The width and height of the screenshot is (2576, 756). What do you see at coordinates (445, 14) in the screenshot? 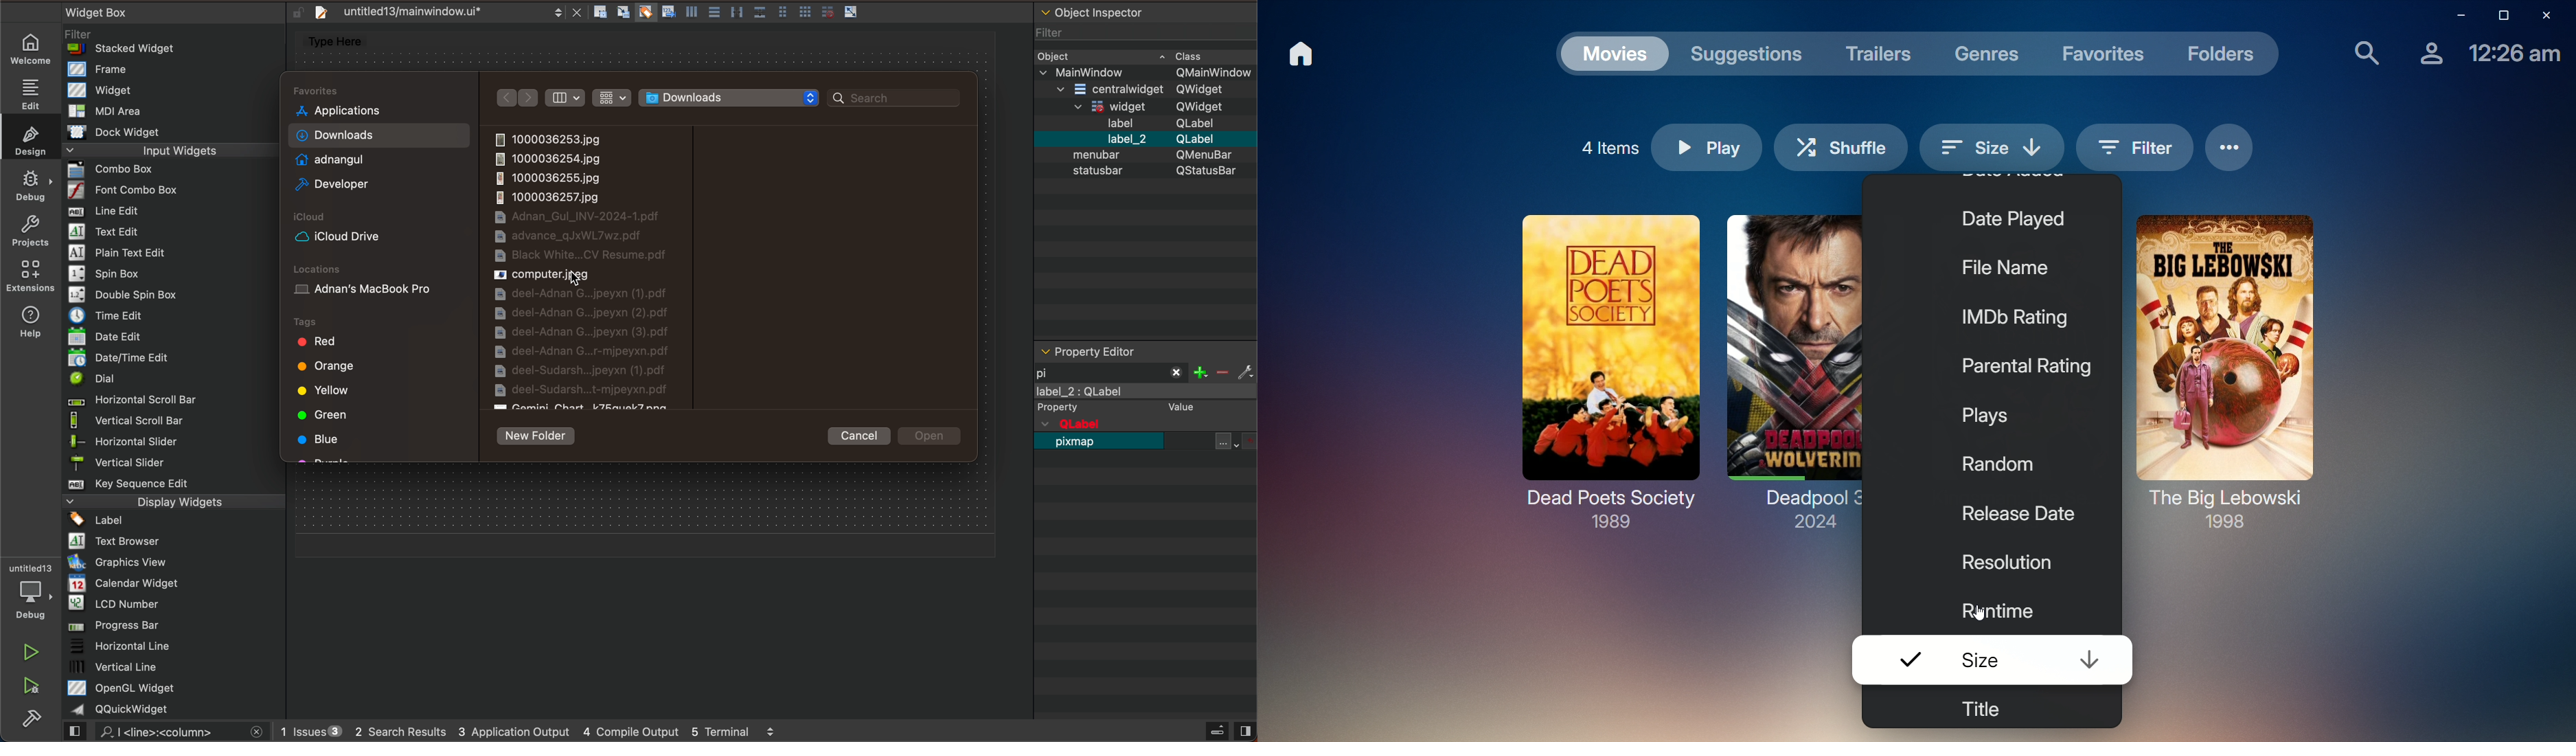
I see `file tab` at bounding box center [445, 14].